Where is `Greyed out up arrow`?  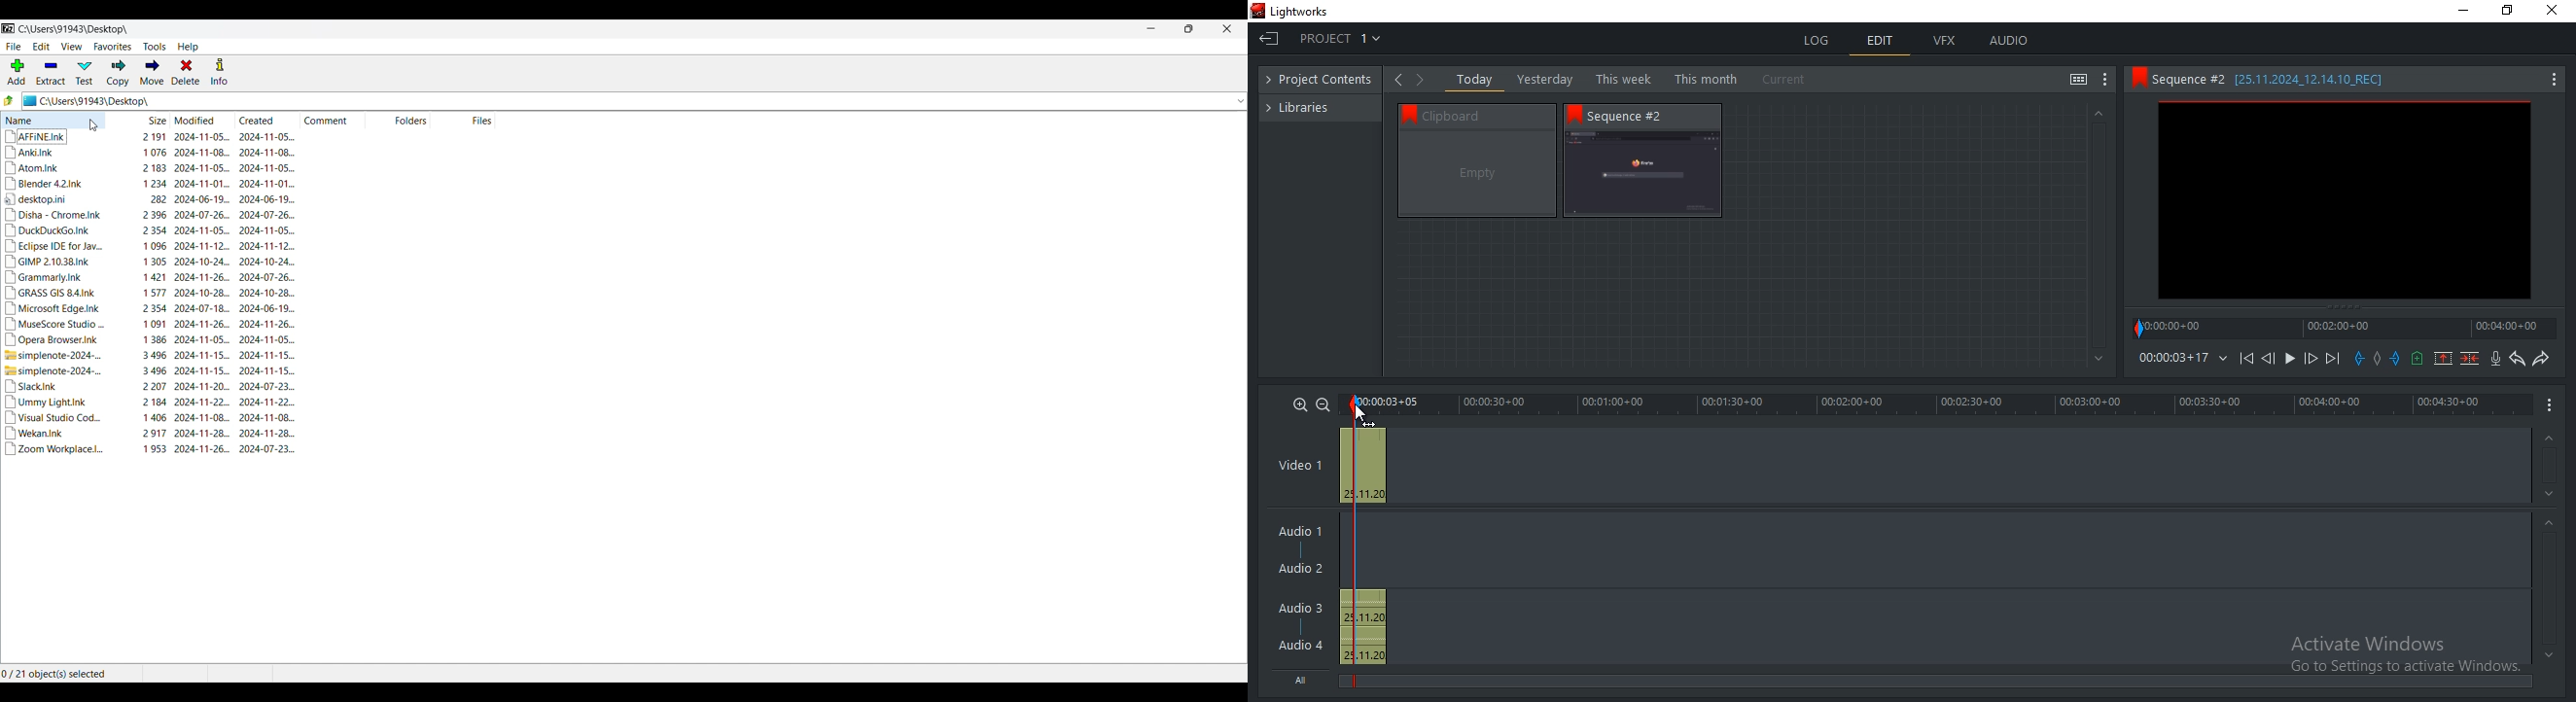 Greyed out up arrow is located at coordinates (2552, 525).